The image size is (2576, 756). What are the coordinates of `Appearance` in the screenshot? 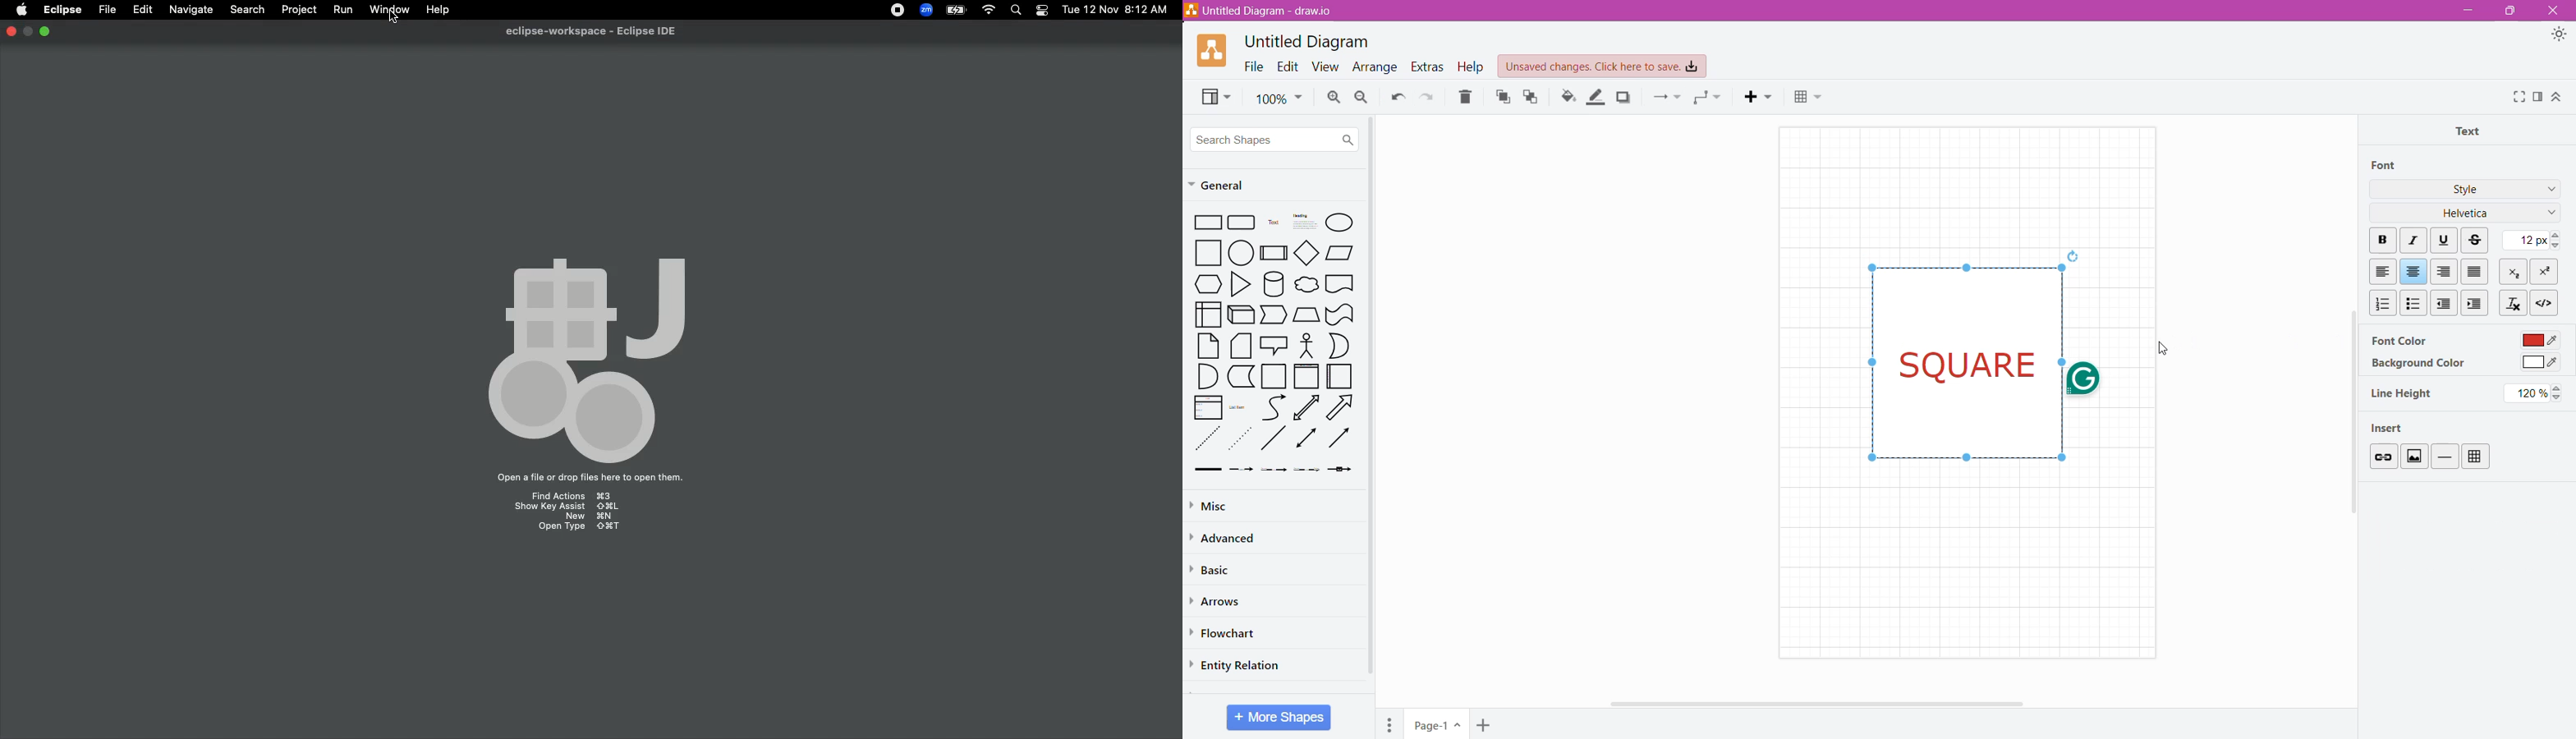 It's located at (2559, 35).